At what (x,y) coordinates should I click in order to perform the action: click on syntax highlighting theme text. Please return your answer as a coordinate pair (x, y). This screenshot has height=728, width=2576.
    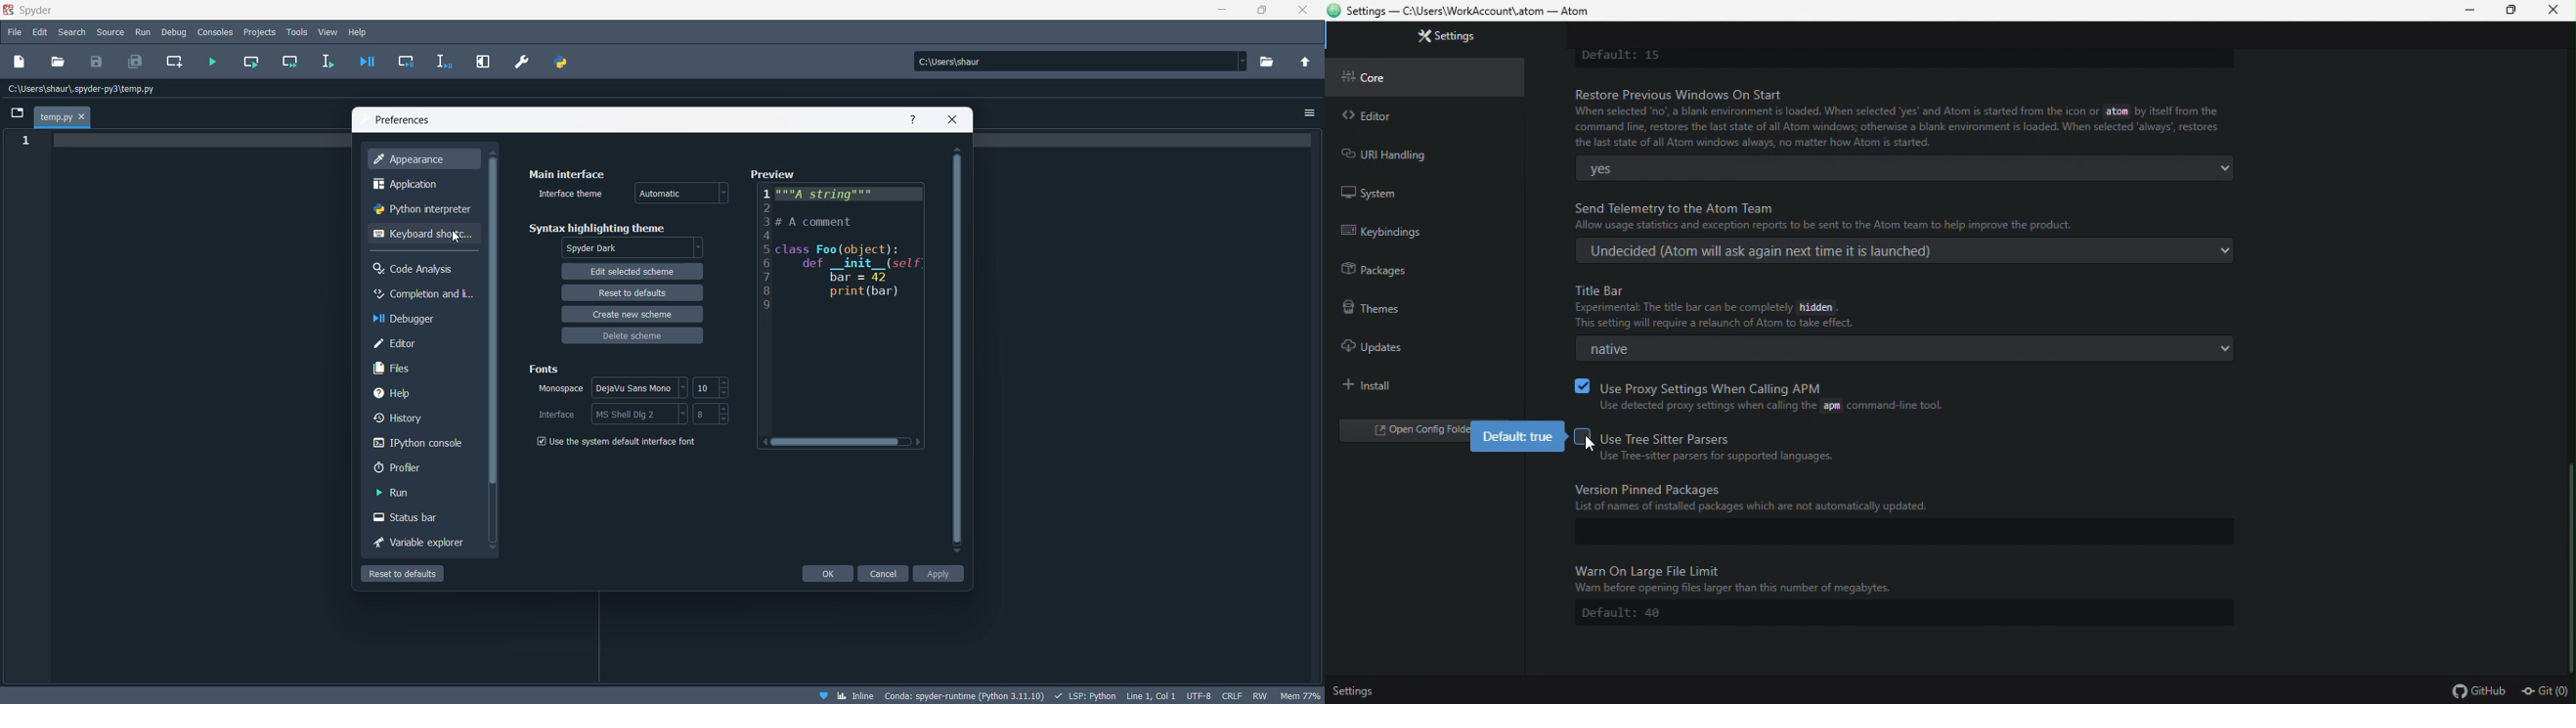
    Looking at the image, I should click on (603, 228).